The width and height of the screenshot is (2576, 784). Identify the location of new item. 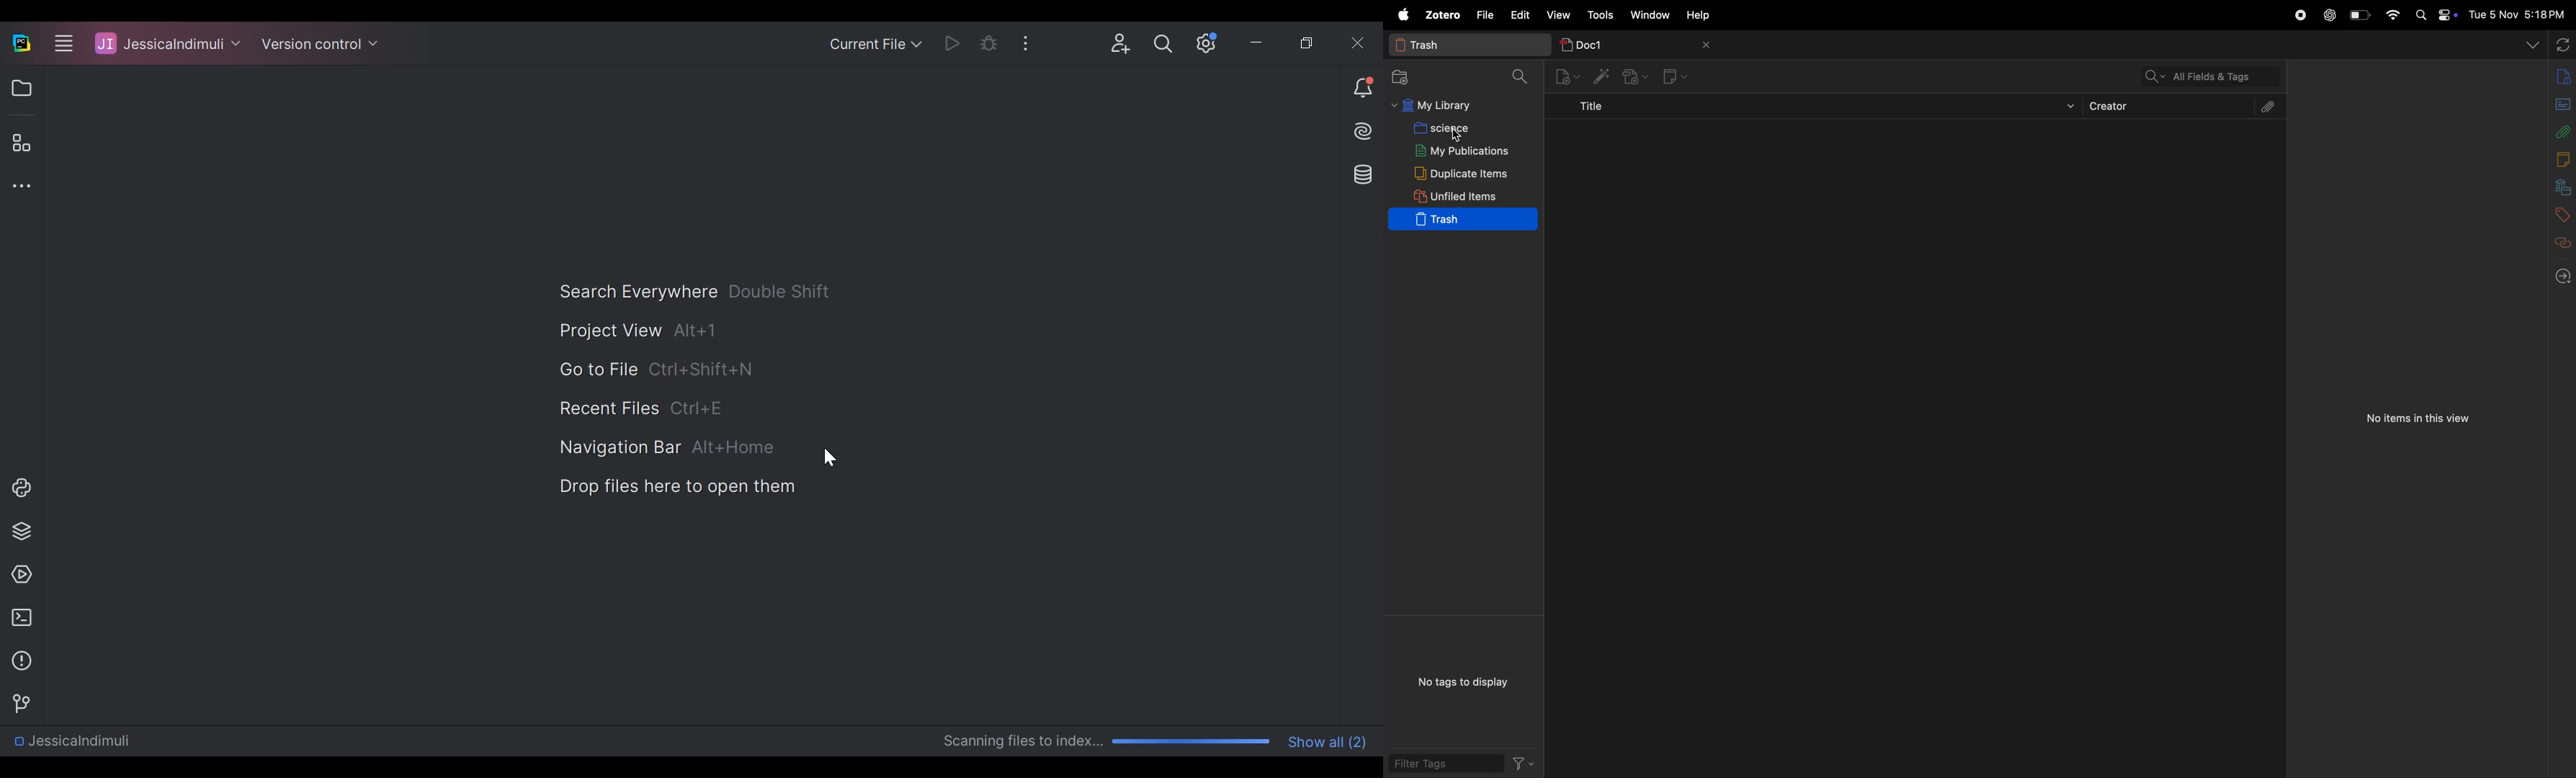
(1565, 78).